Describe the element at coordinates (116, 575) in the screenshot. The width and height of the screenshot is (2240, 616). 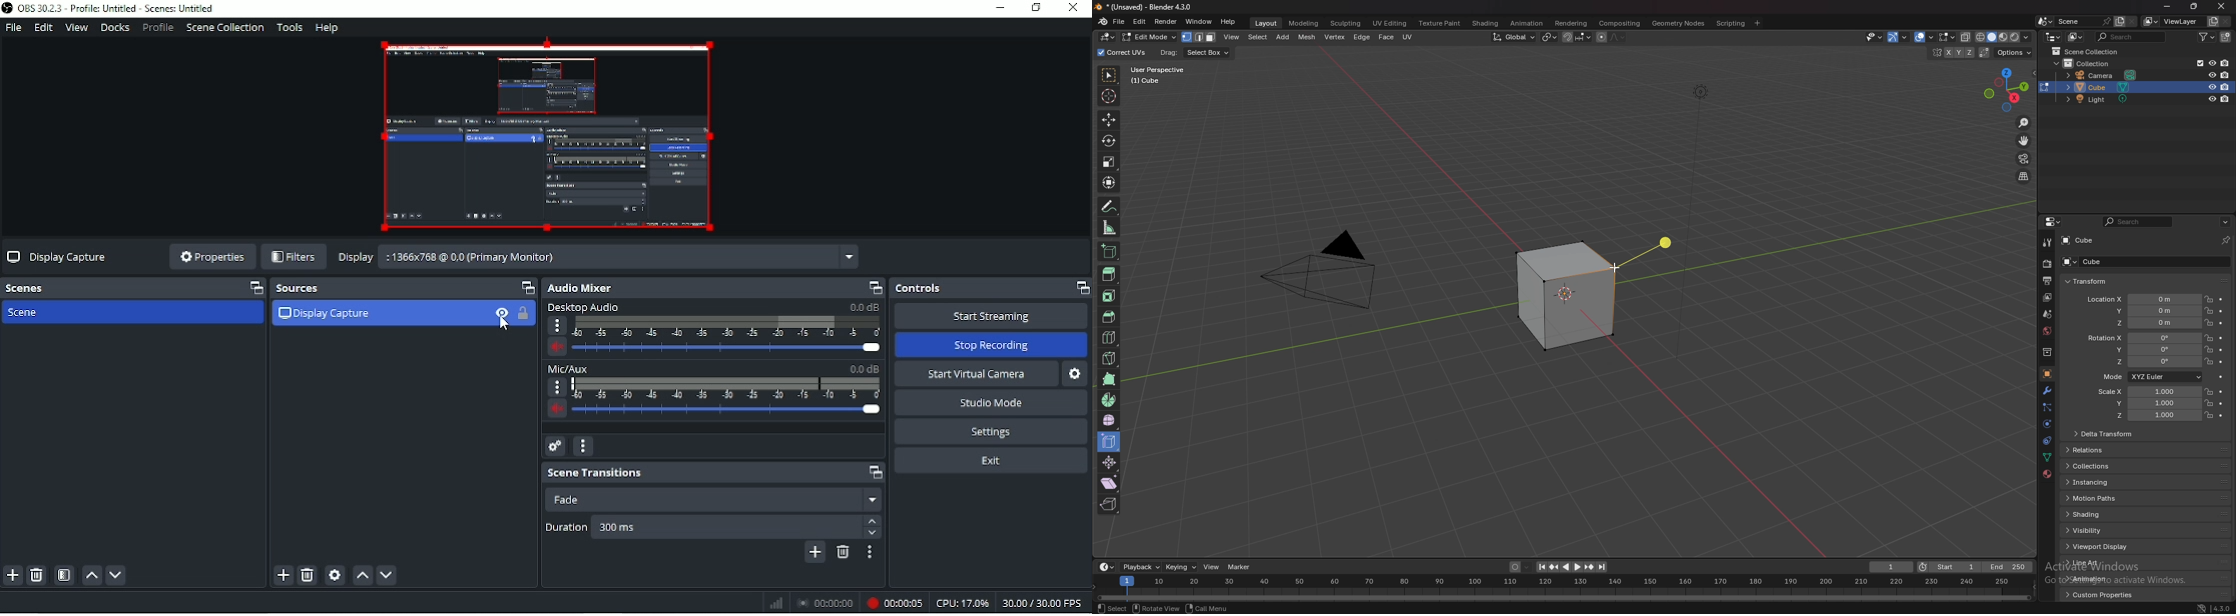
I see `Move scene down` at that location.